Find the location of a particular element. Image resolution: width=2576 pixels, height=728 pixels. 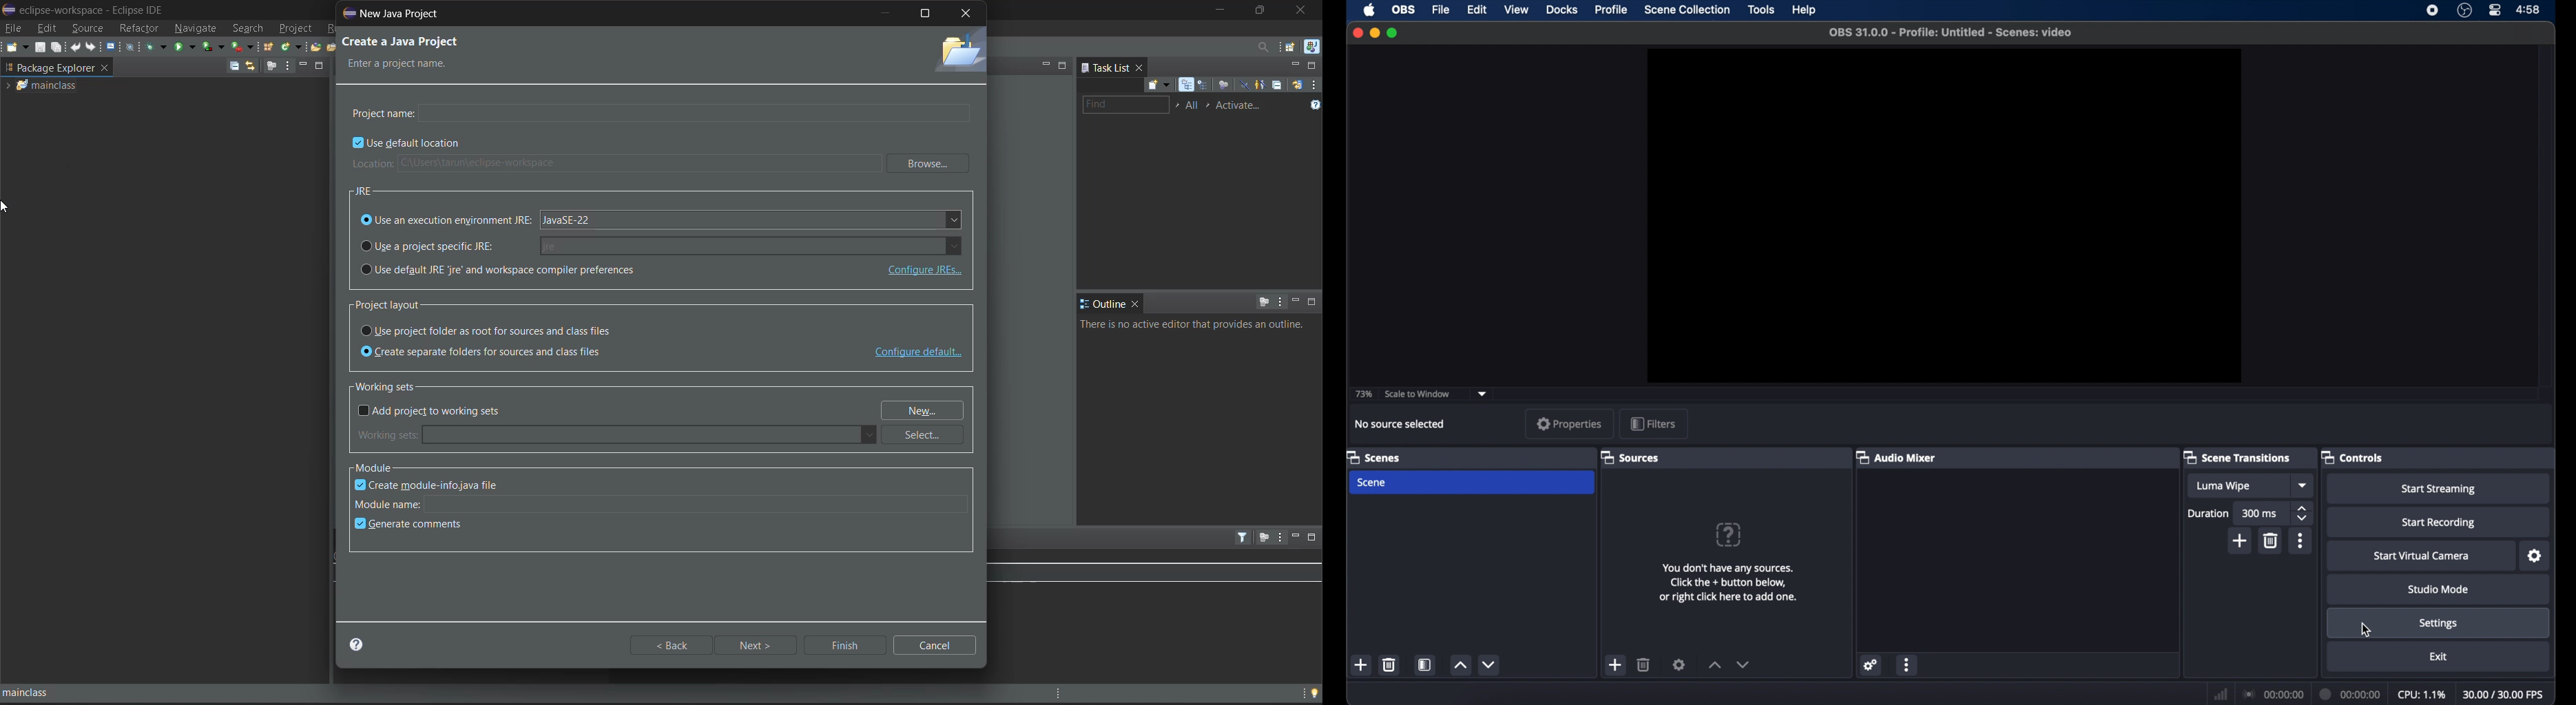

collapse all is located at coordinates (233, 67).